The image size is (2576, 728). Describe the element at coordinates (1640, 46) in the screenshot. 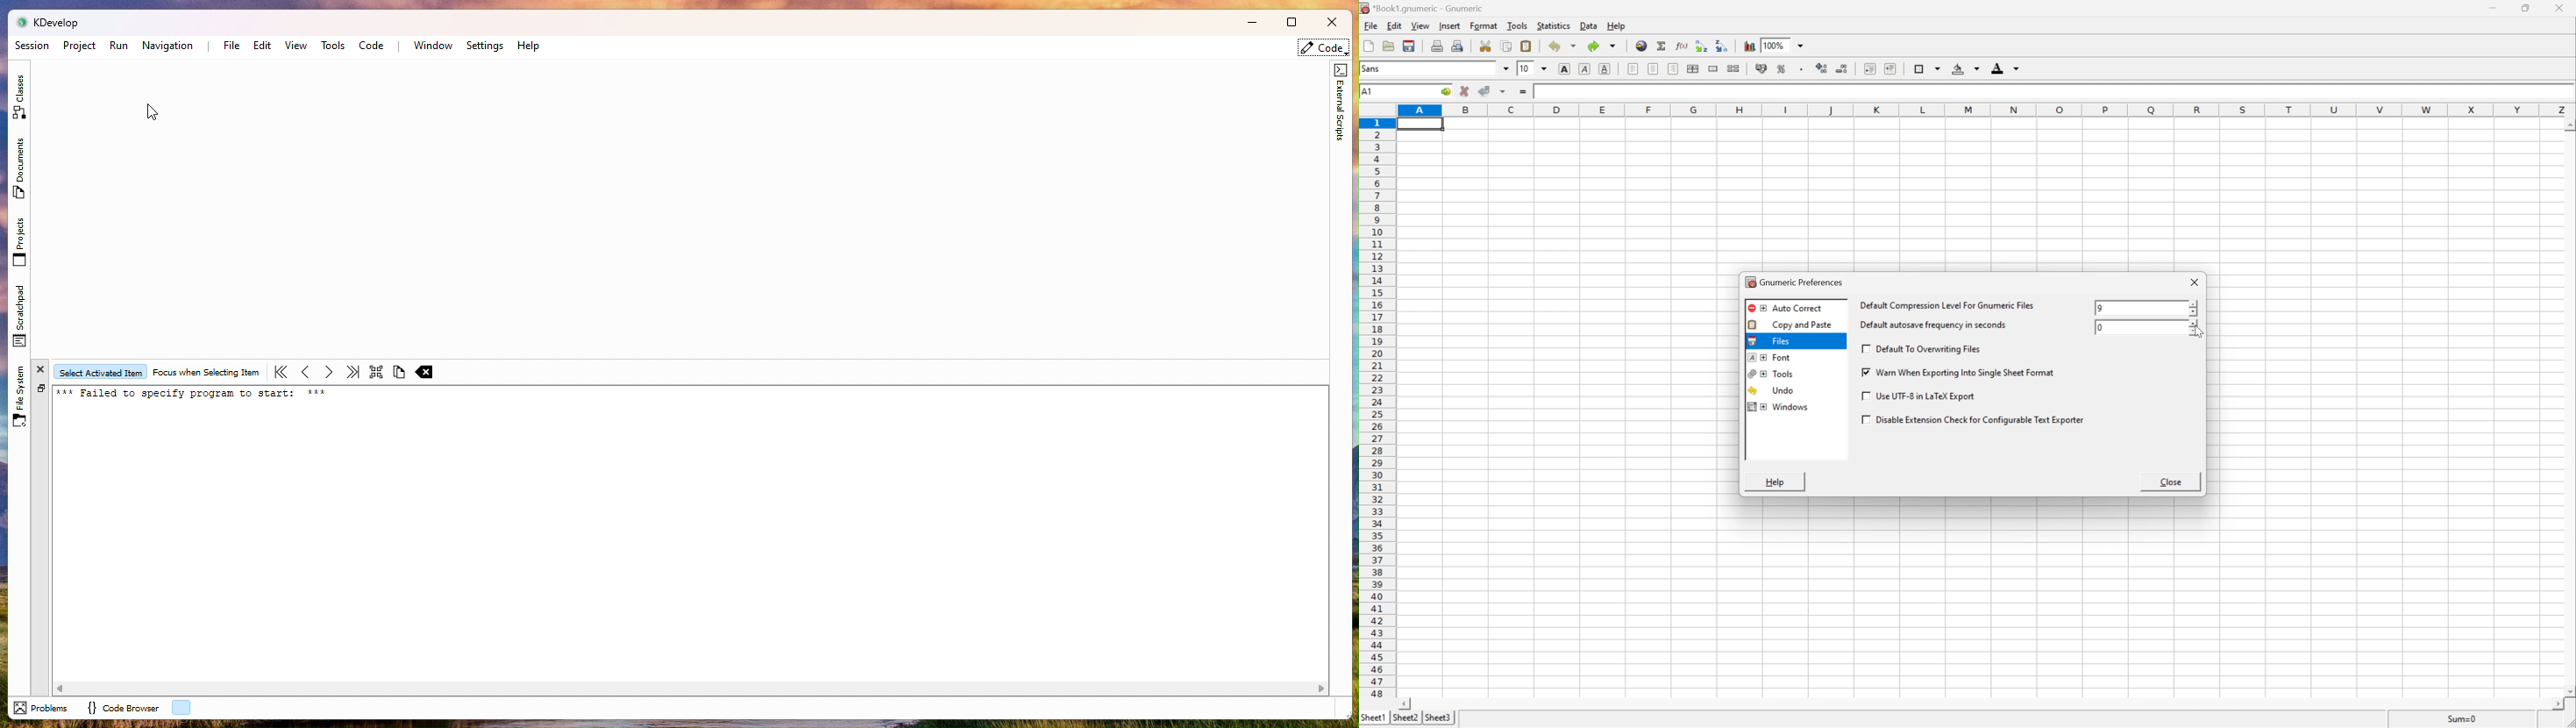

I see `insert hyperlink` at that location.